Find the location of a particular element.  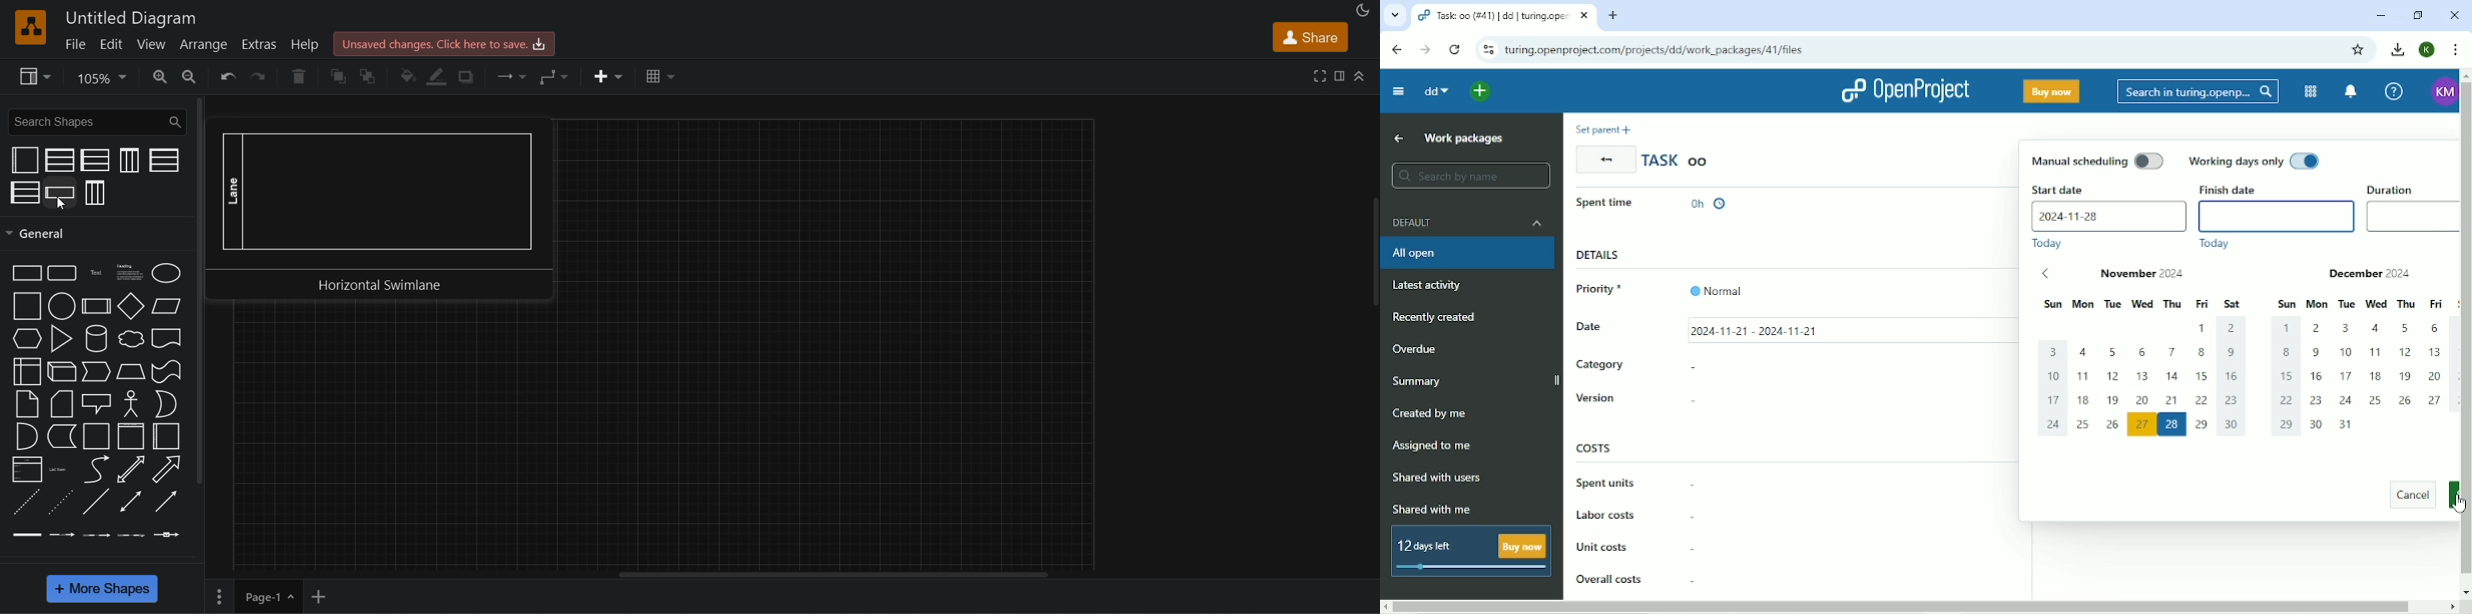

format is located at coordinates (1340, 74).